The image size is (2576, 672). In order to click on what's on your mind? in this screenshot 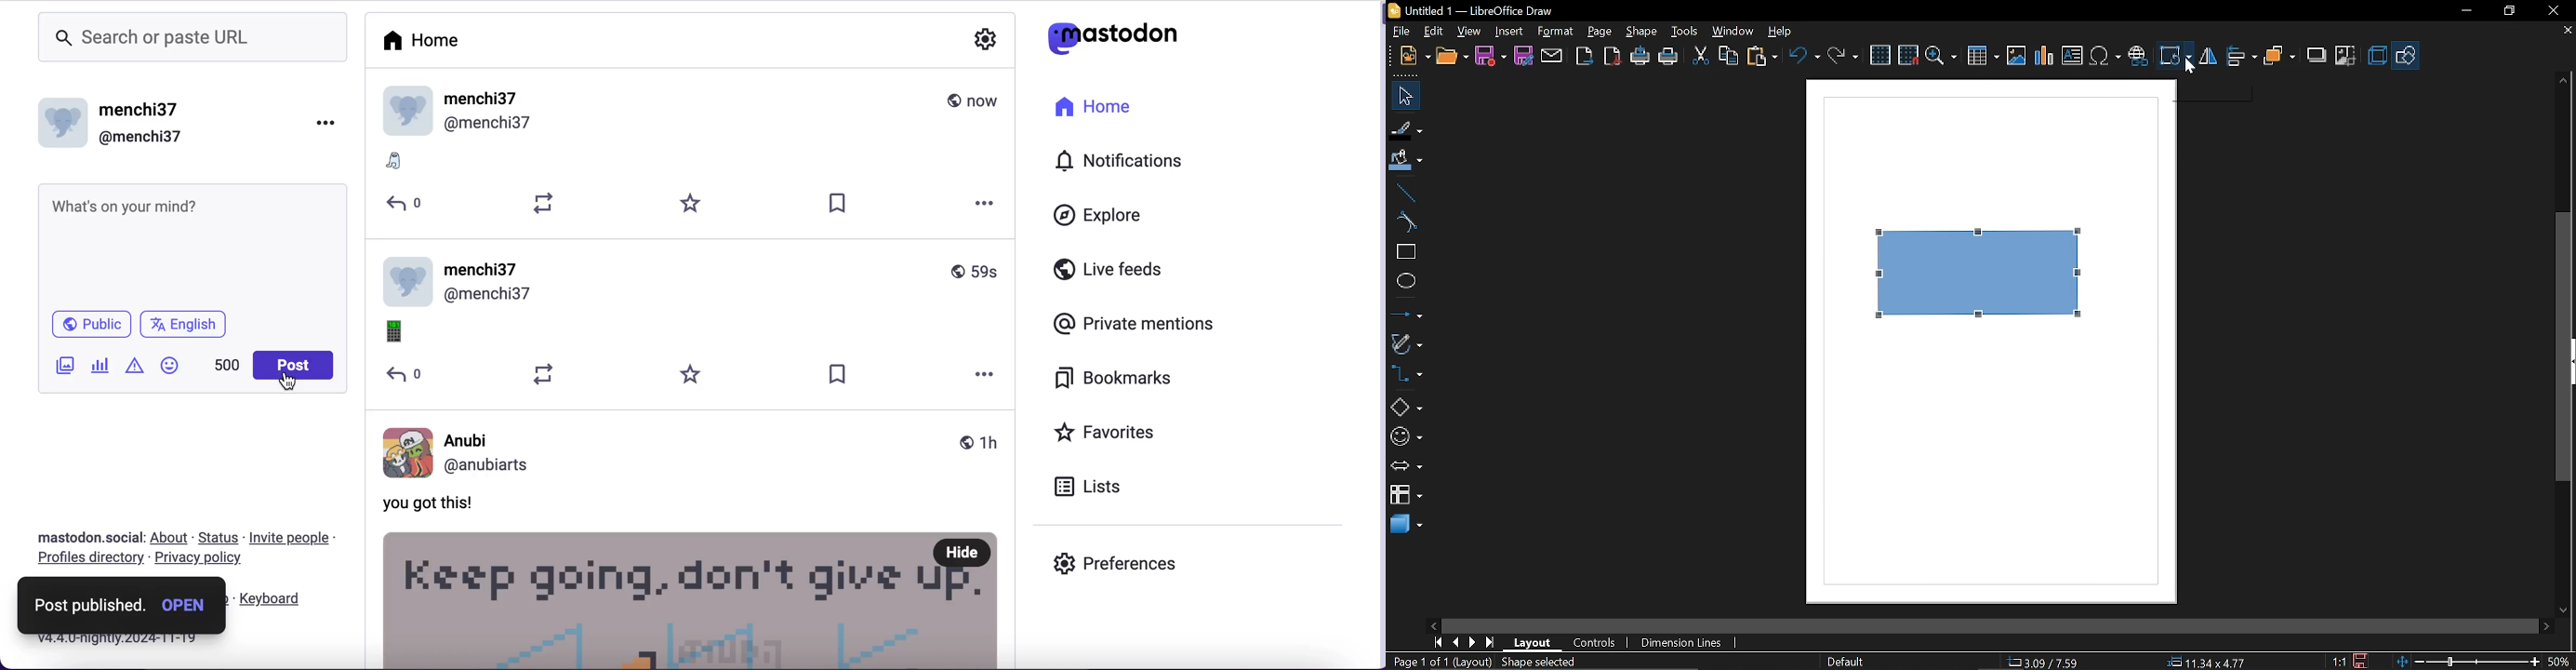, I will do `click(192, 245)`.